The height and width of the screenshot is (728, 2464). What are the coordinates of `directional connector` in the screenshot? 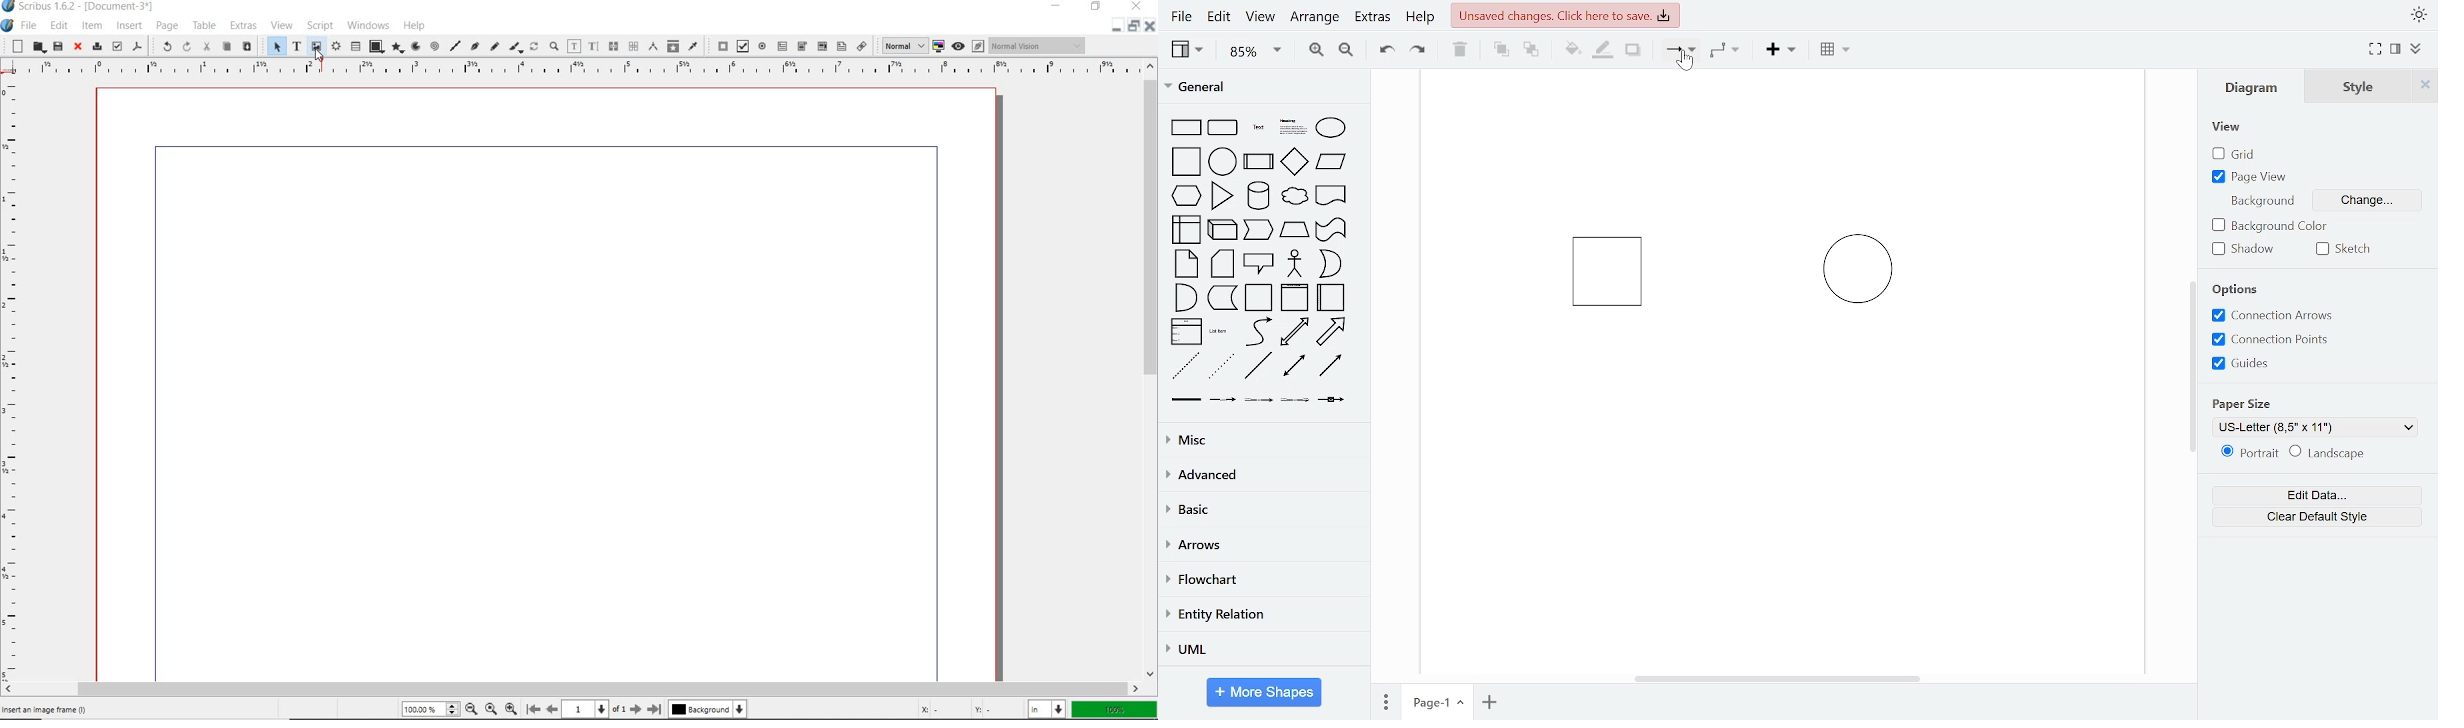 It's located at (1330, 365).